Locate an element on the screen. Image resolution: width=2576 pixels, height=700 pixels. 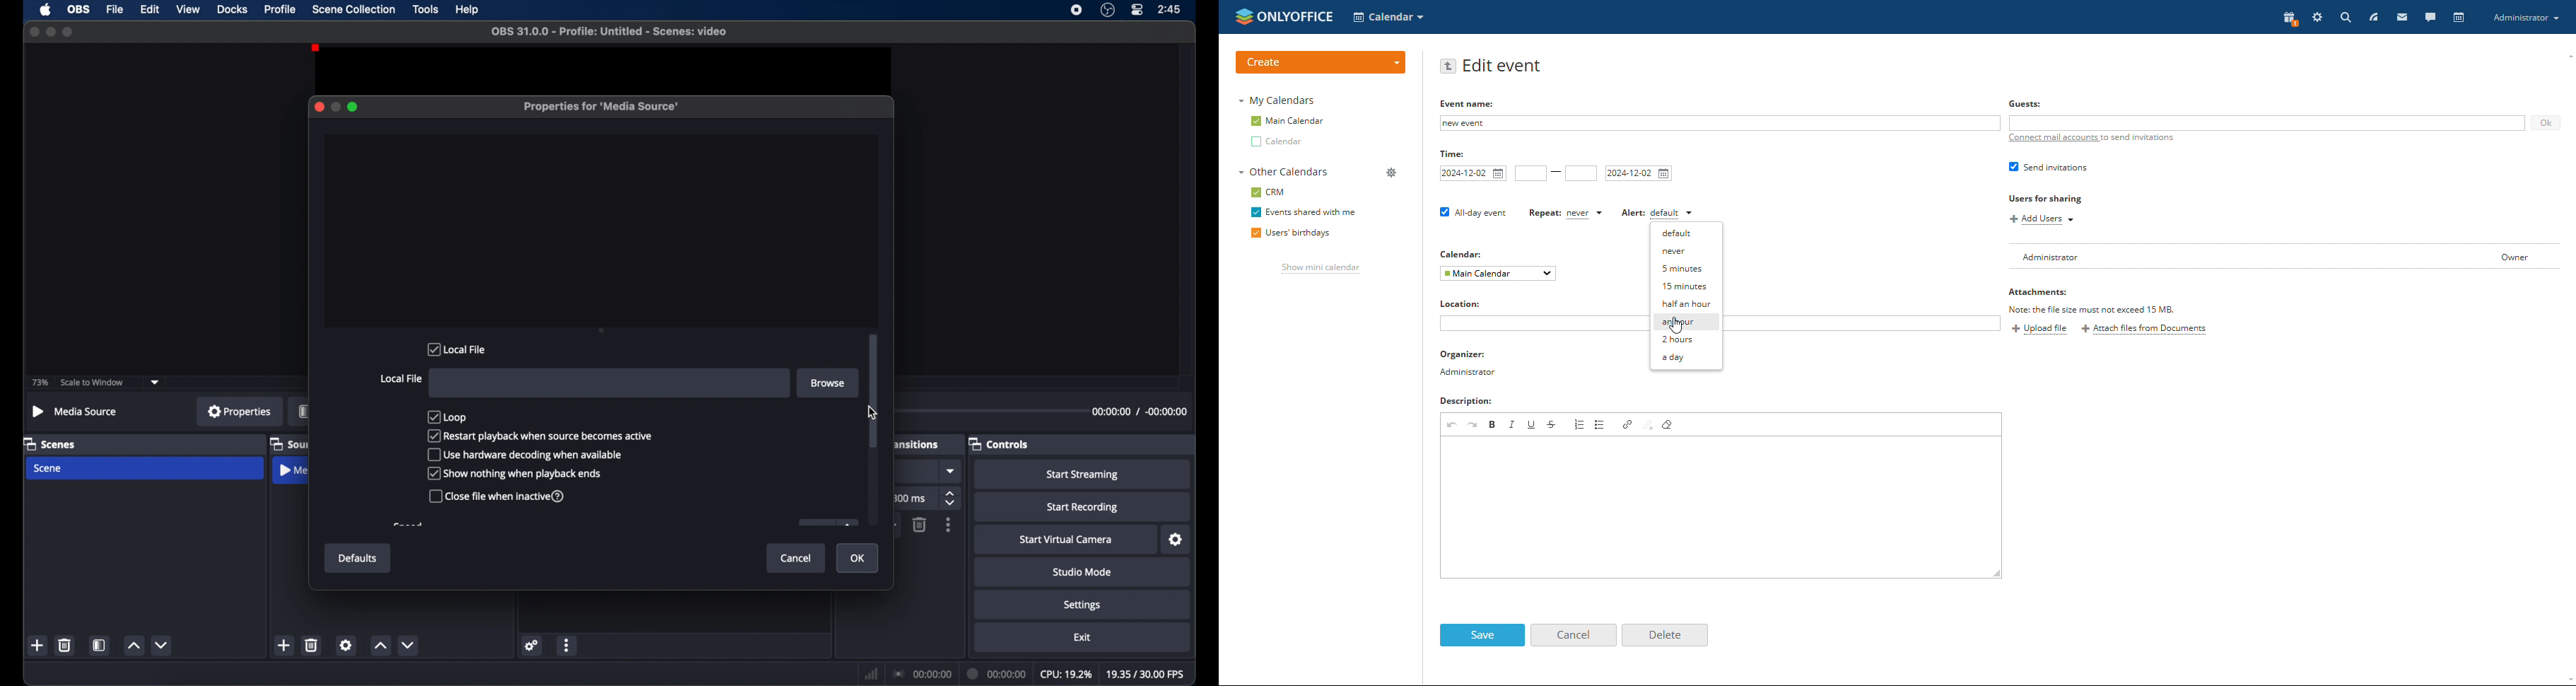
go back is located at coordinates (1448, 66).